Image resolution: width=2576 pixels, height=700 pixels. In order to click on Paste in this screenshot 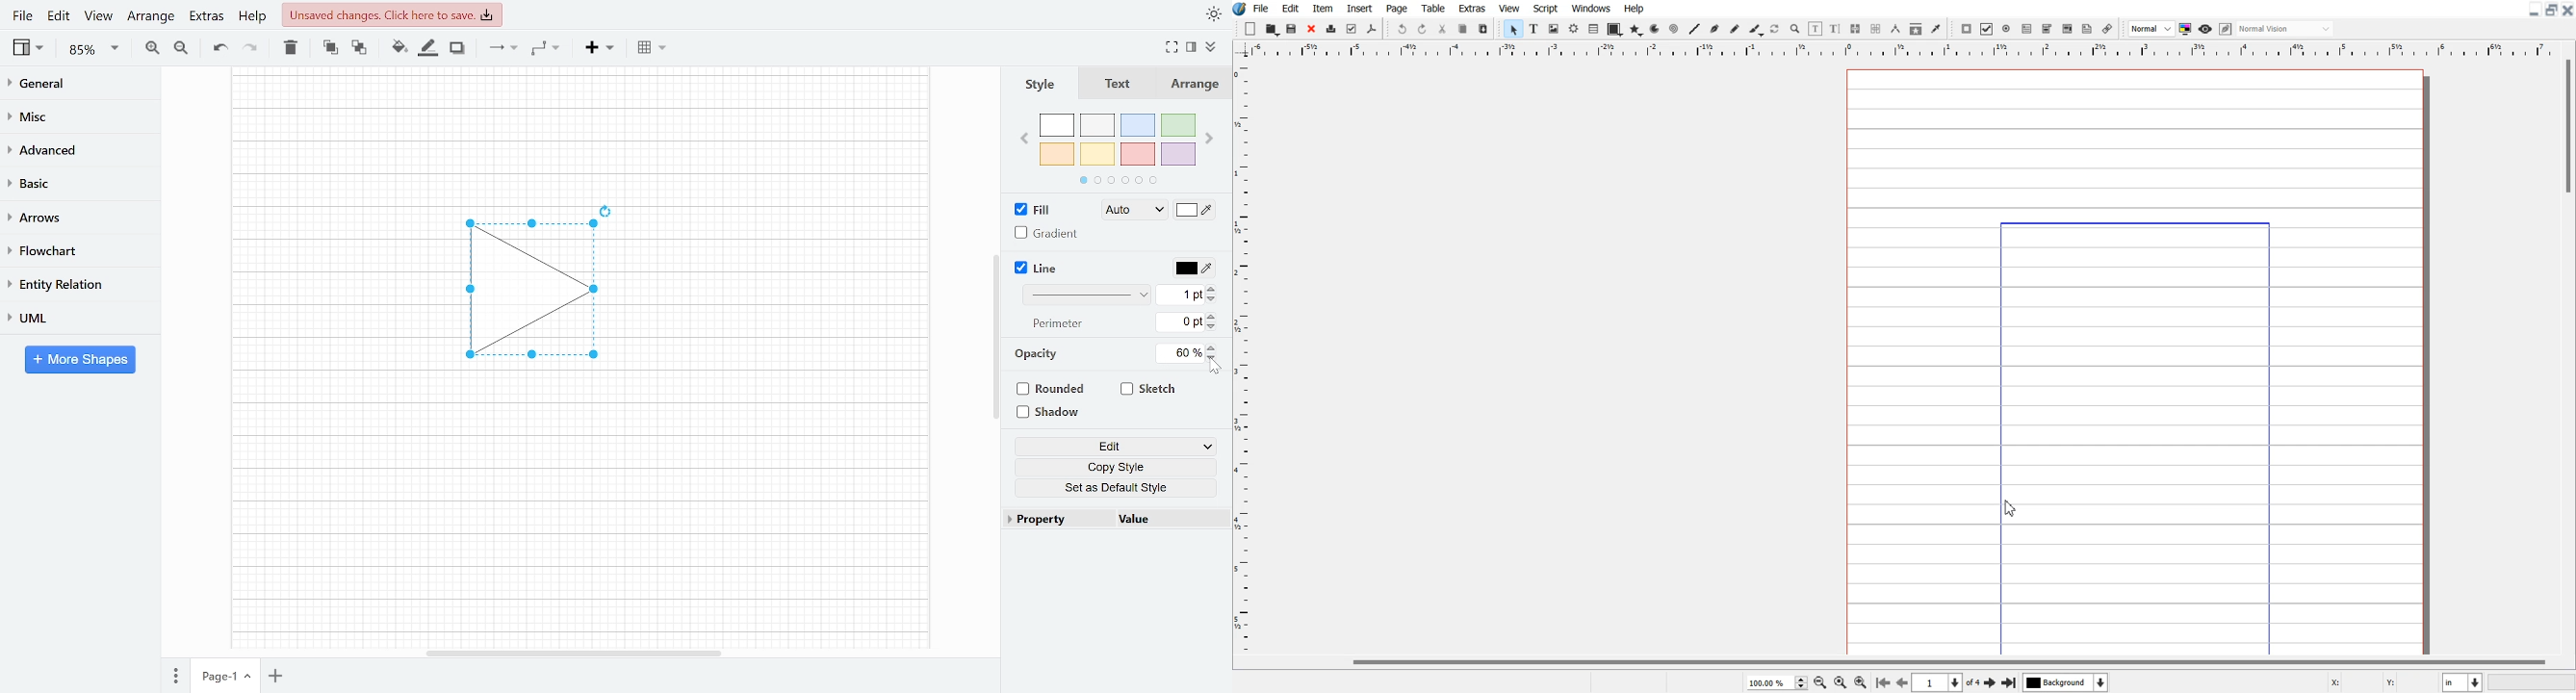, I will do `click(1484, 28)`.